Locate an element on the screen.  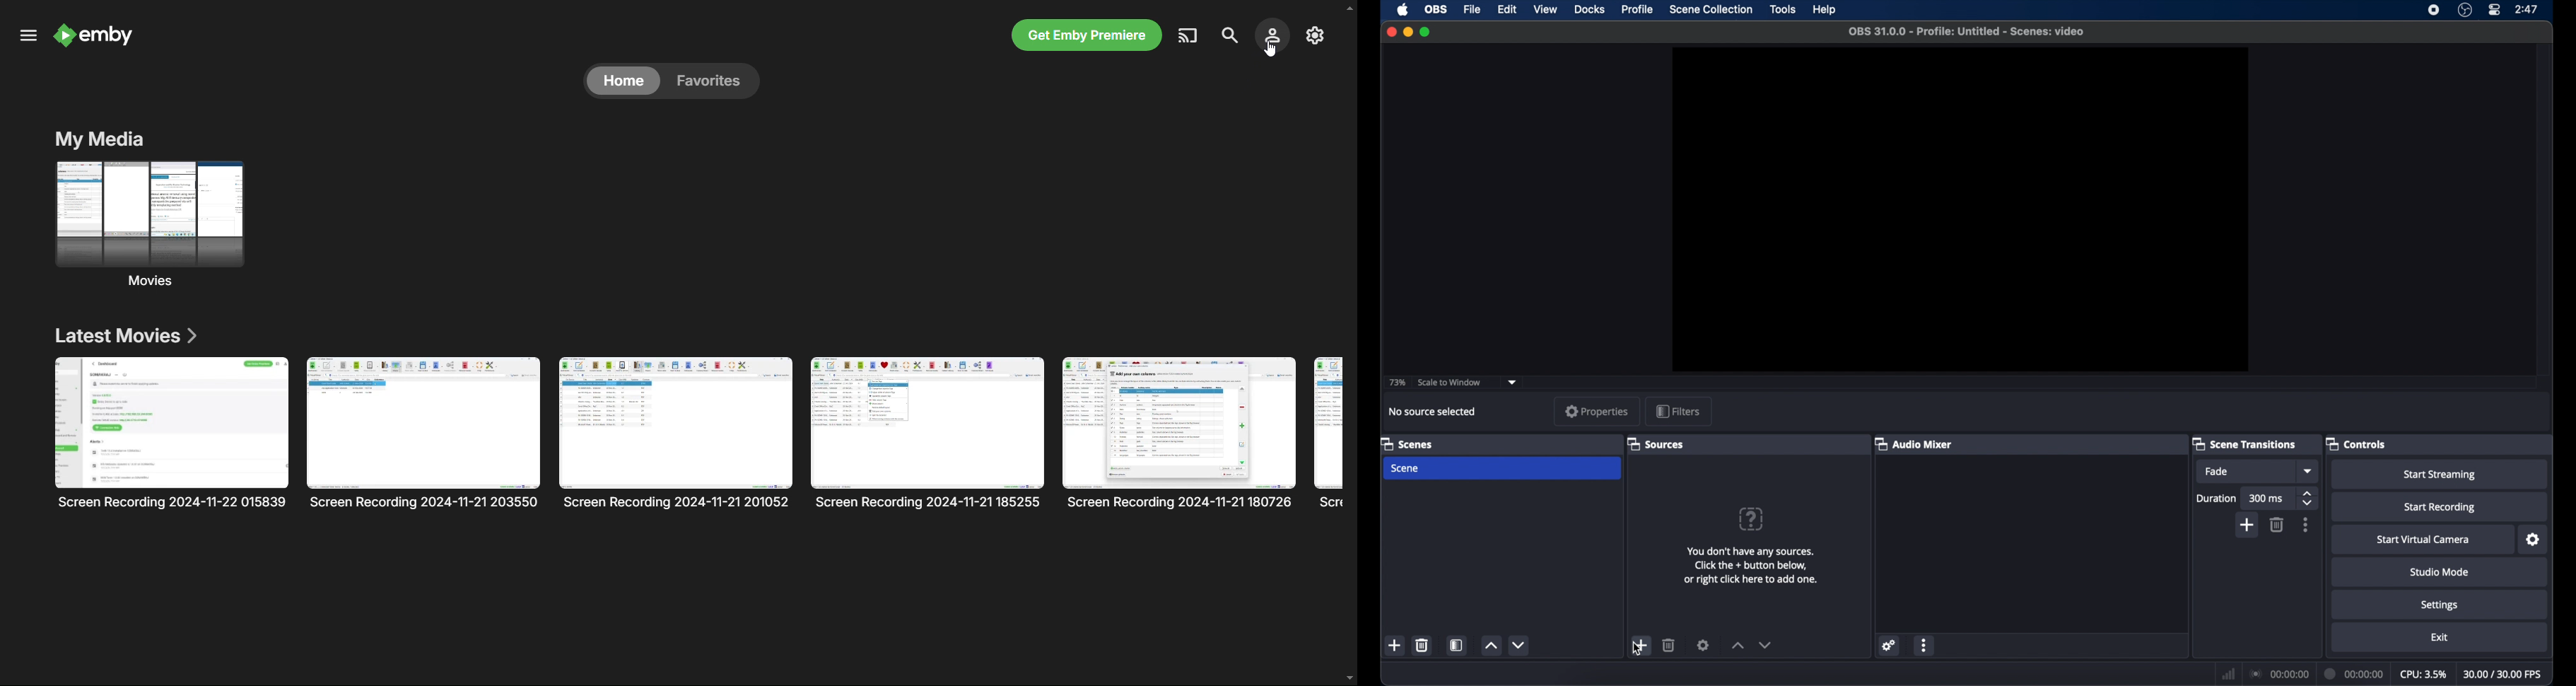
fade is located at coordinates (2217, 471).